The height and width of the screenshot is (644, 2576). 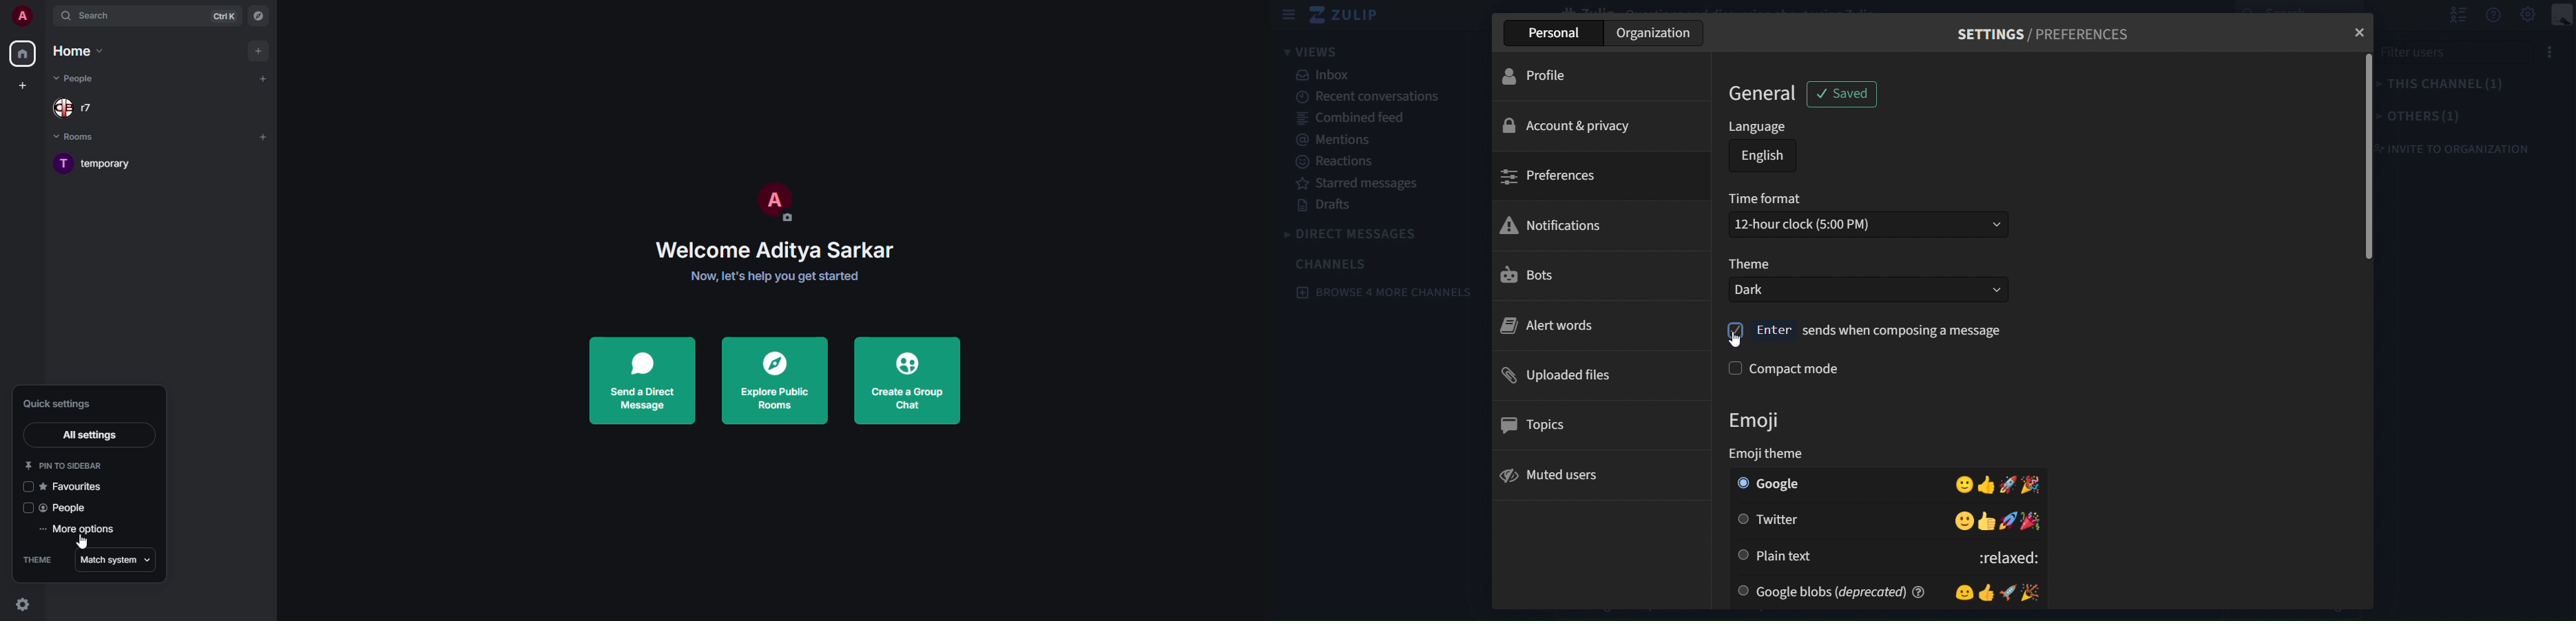 What do you see at coordinates (772, 277) in the screenshot?
I see `get started` at bounding box center [772, 277].